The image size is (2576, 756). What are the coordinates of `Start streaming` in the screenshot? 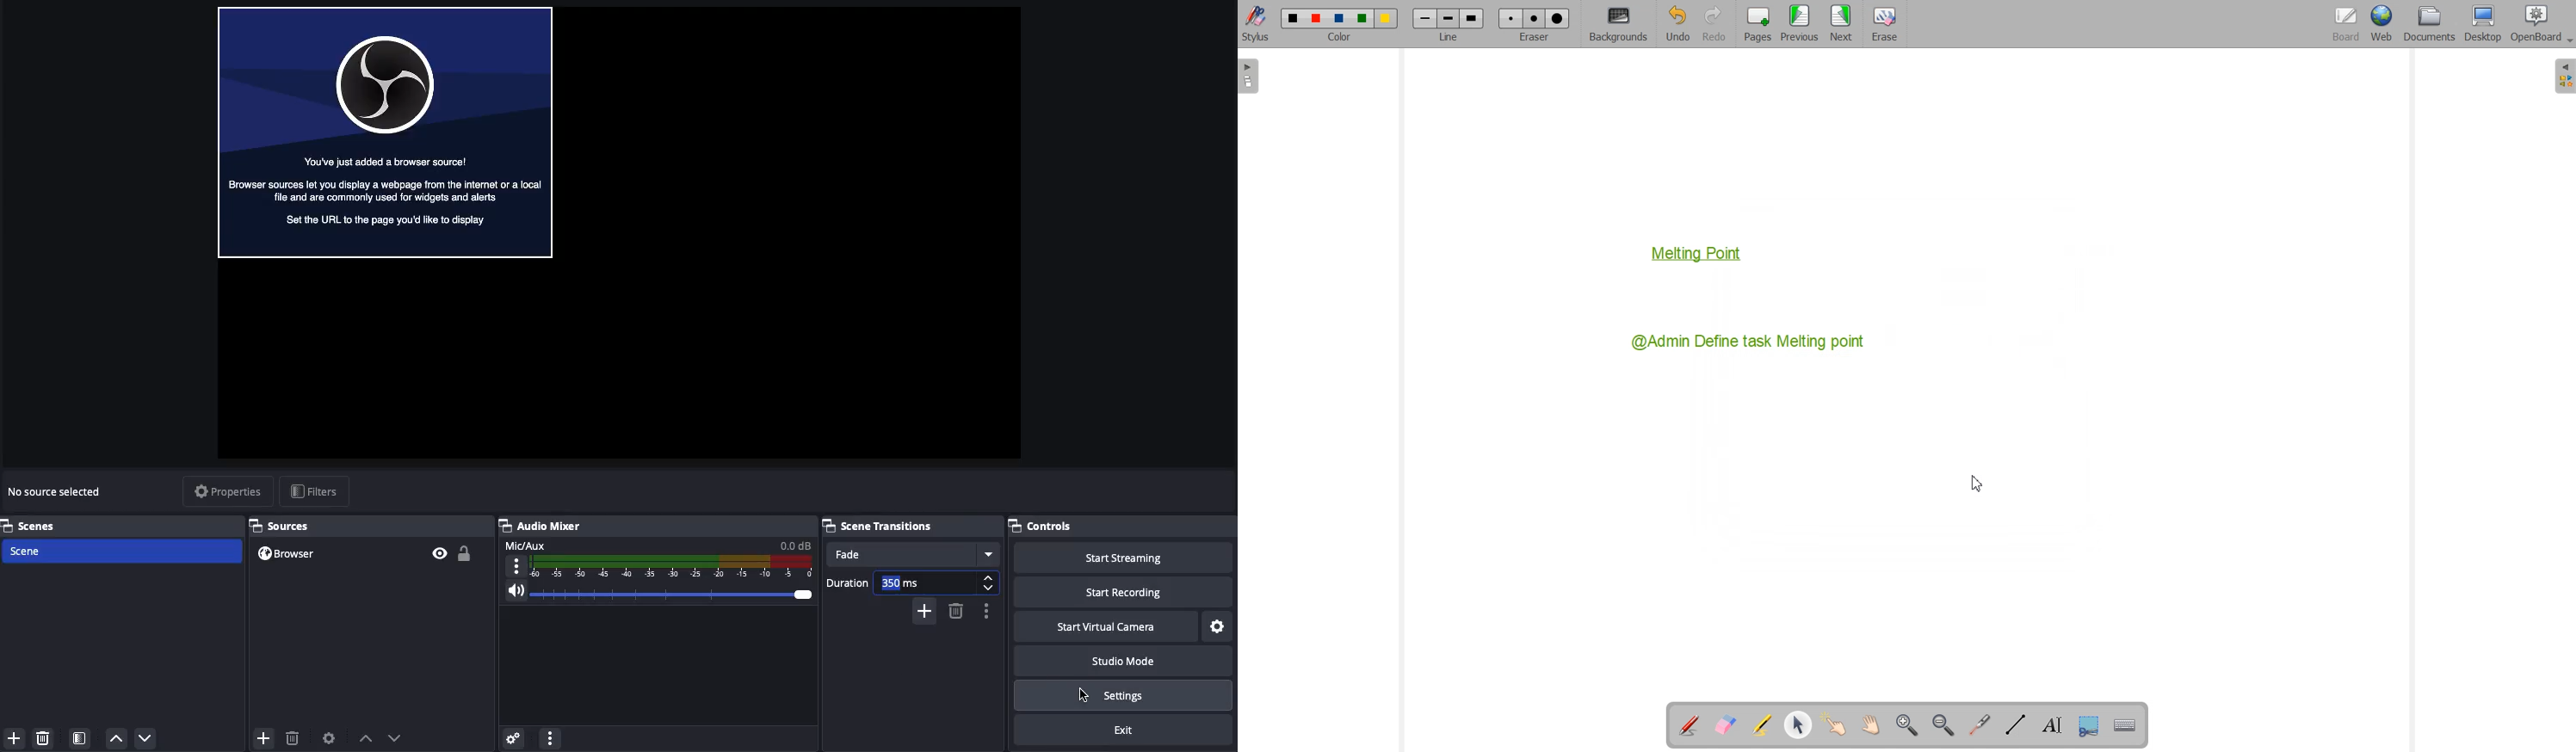 It's located at (1121, 558).